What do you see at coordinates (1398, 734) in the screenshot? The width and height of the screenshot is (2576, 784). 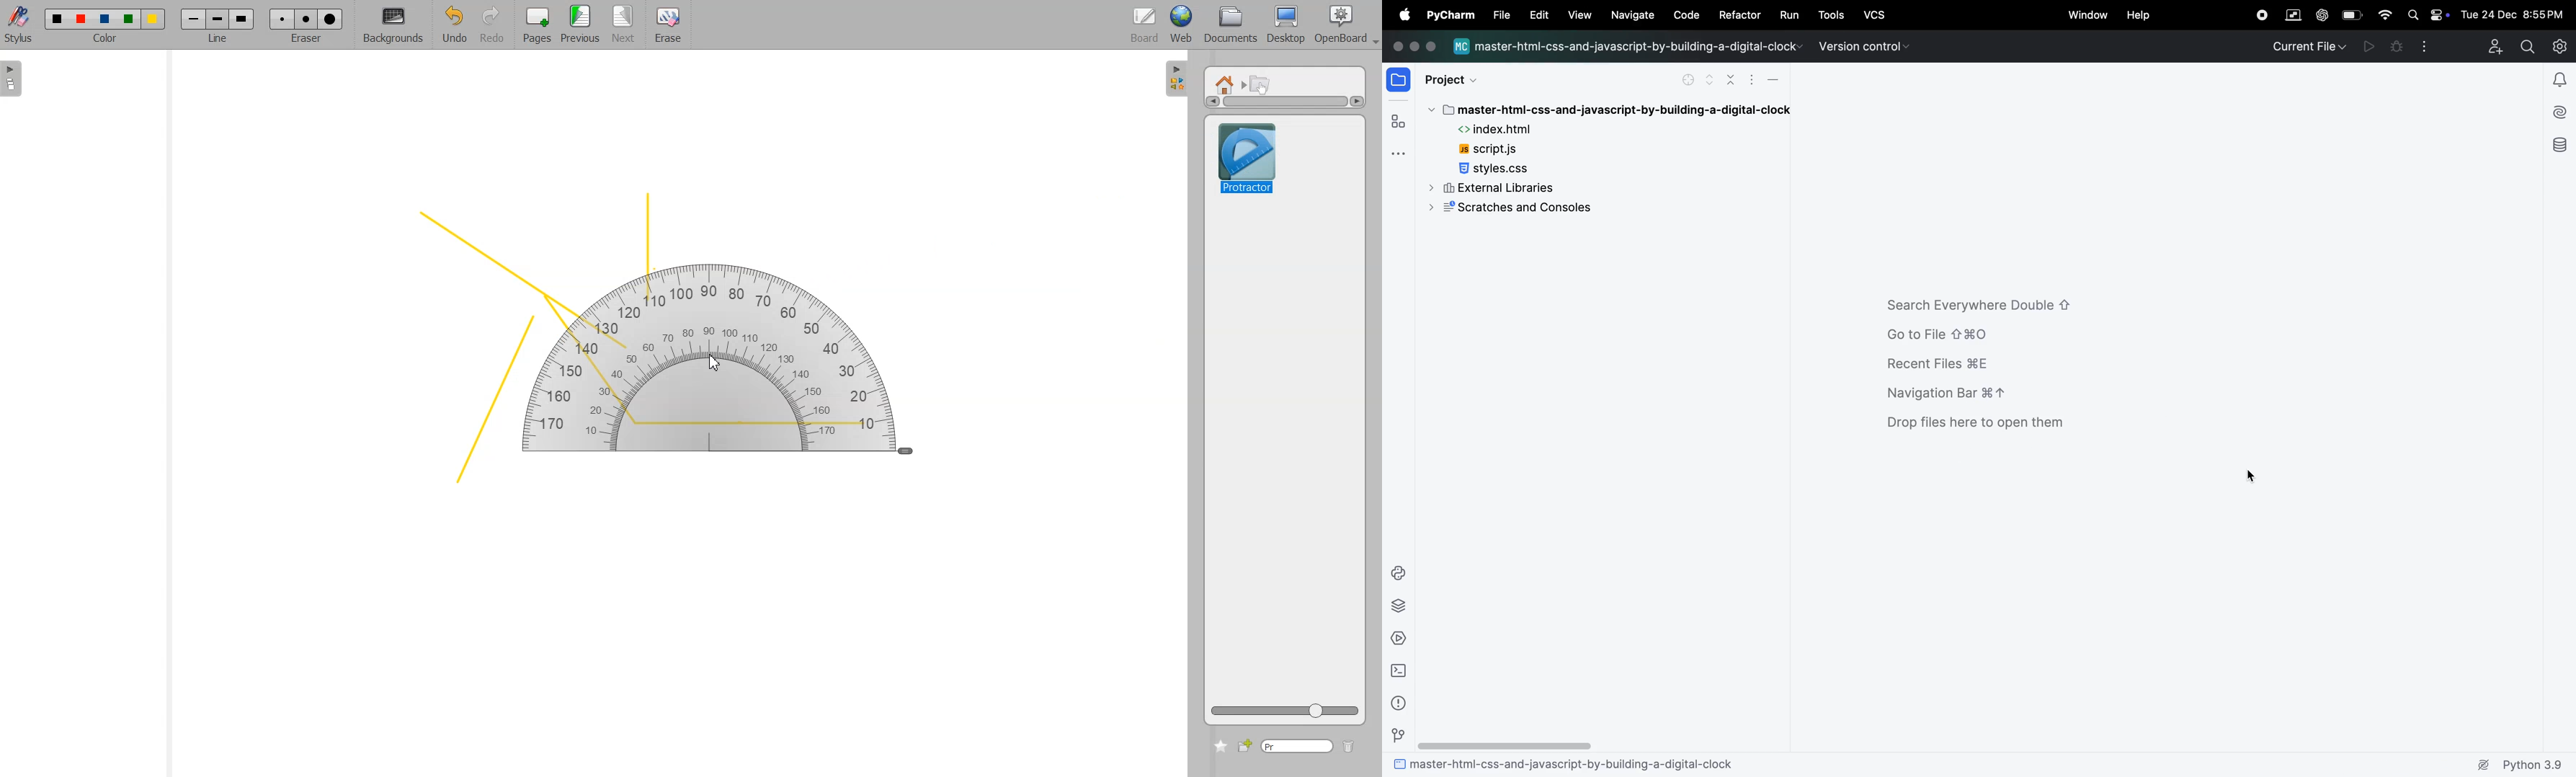 I see `version control` at bounding box center [1398, 734].